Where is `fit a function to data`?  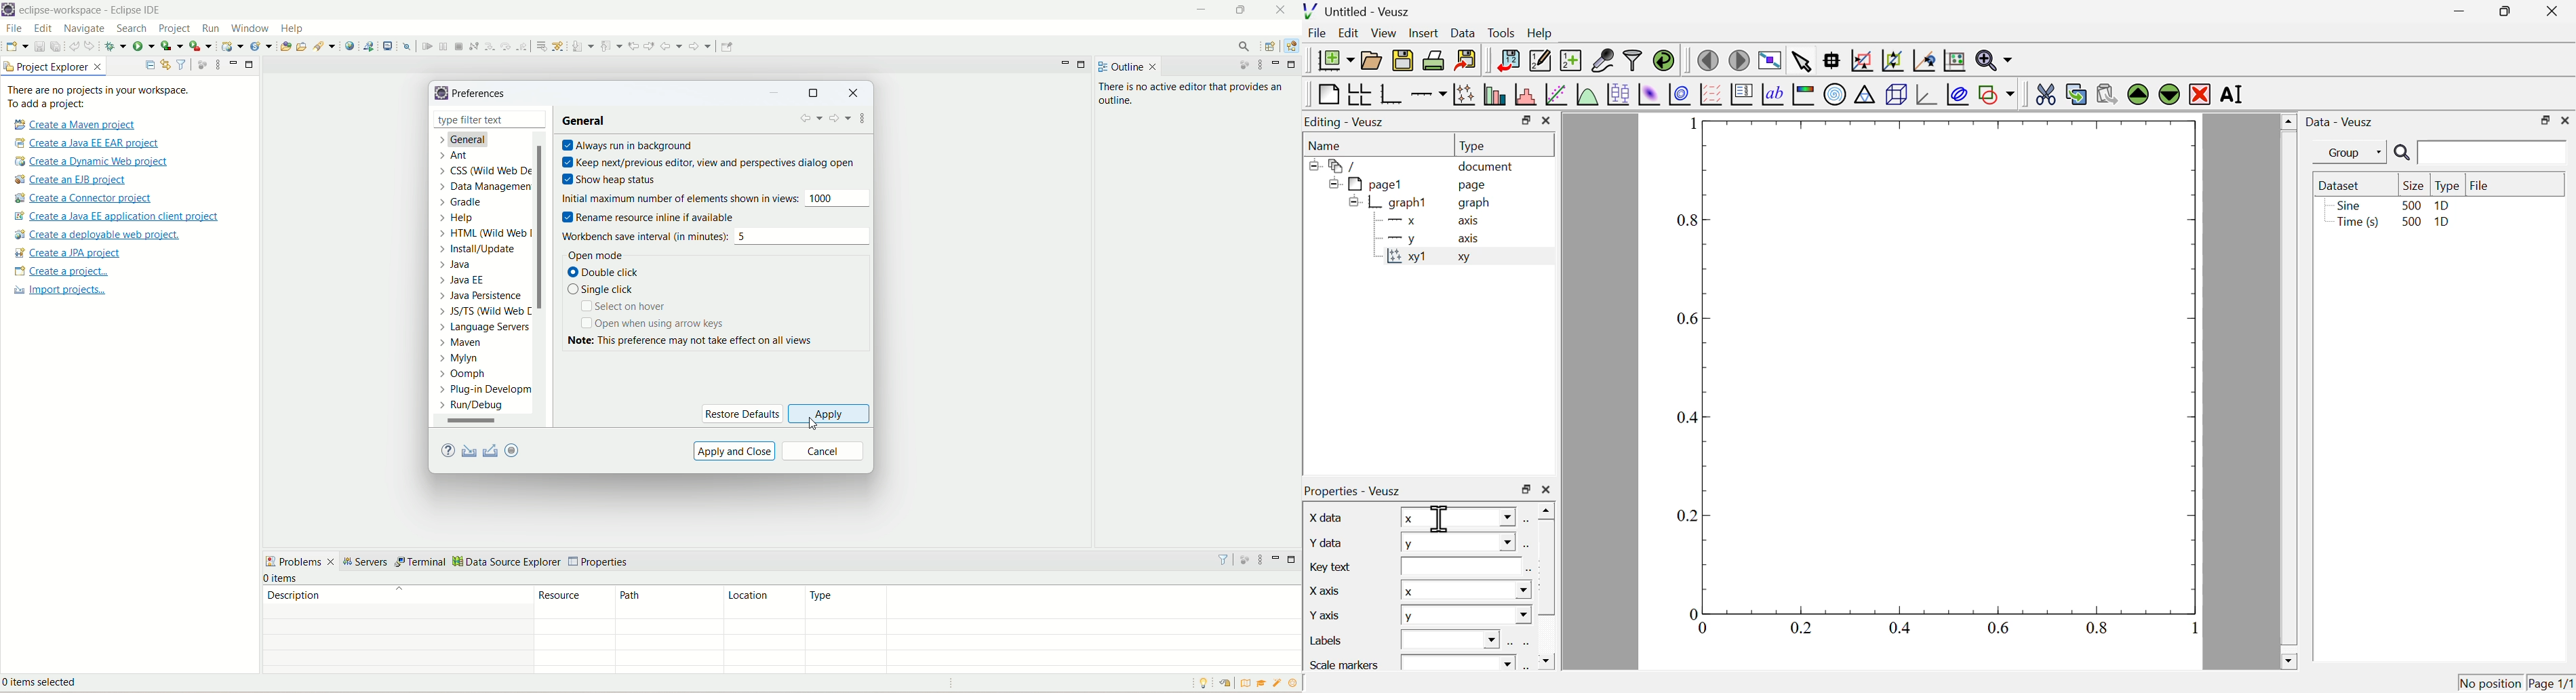 fit a function to data is located at coordinates (1555, 95).